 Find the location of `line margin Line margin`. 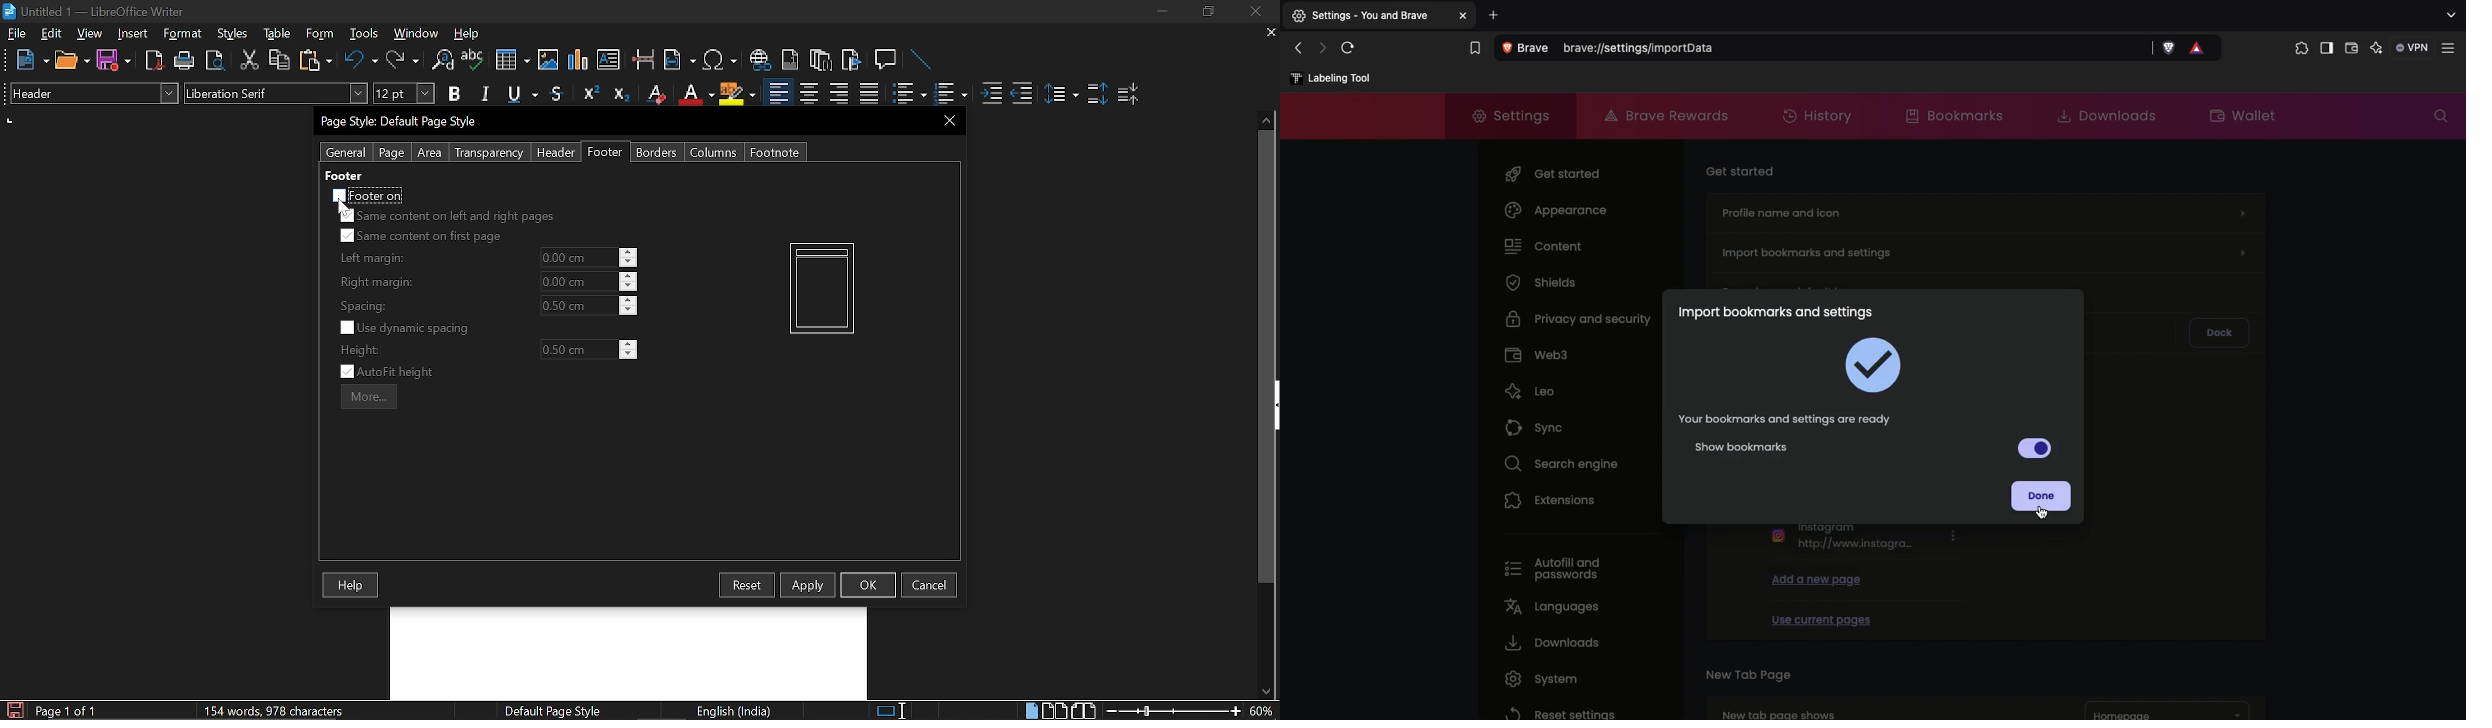

line margin Line margin is located at coordinates (577, 258).